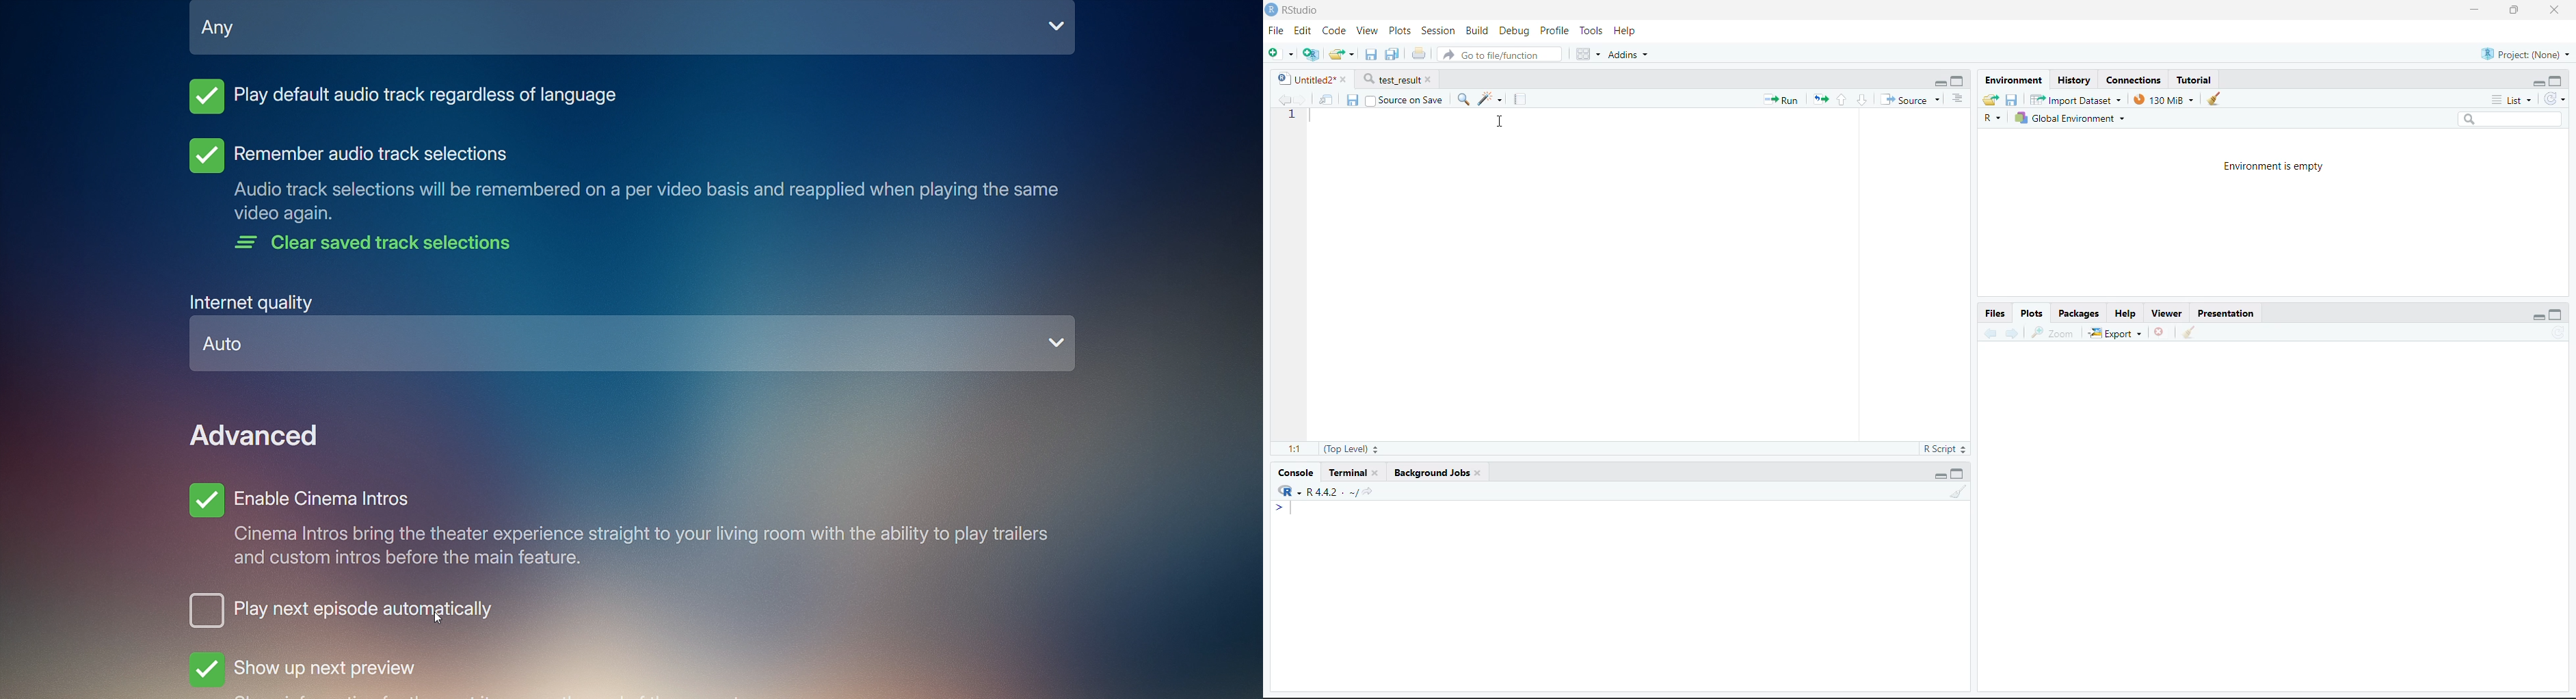 The height and width of the screenshot is (700, 2576). What do you see at coordinates (379, 246) in the screenshot?
I see `Clear saved track selections` at bounding box center [379, 246].